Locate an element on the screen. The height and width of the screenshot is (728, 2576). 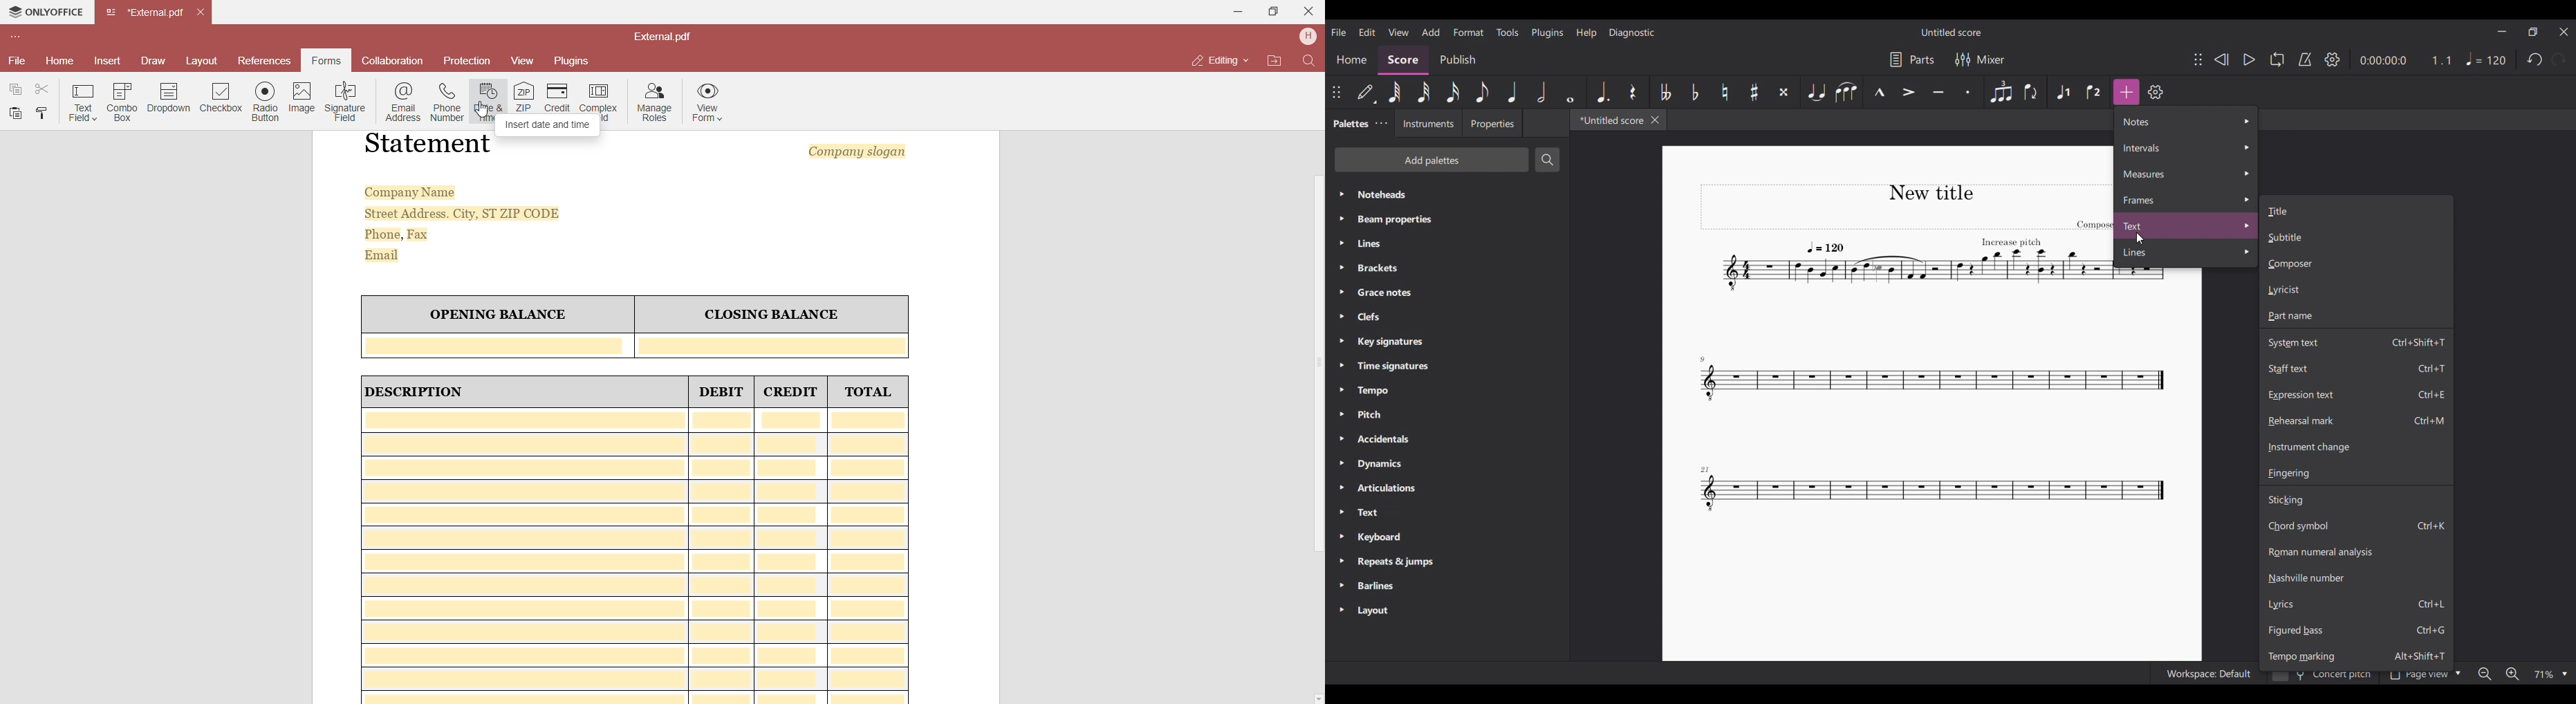
Add menu is located at coordinates (1431, 33).